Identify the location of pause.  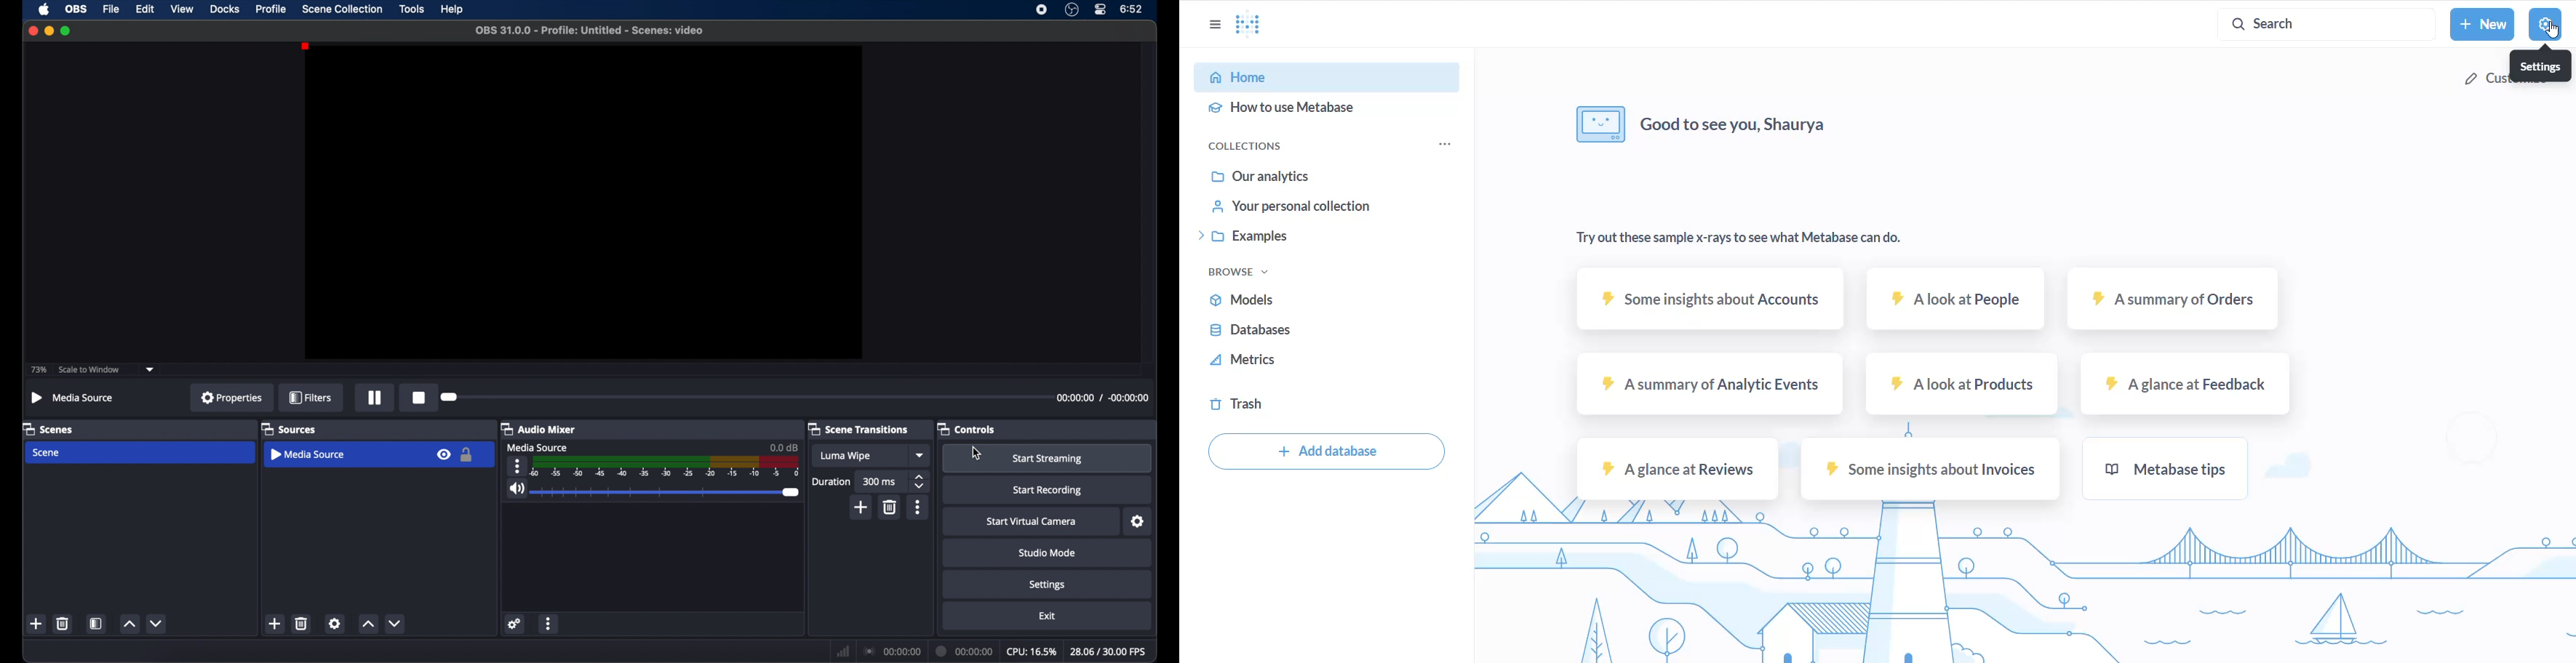
(375, 397).